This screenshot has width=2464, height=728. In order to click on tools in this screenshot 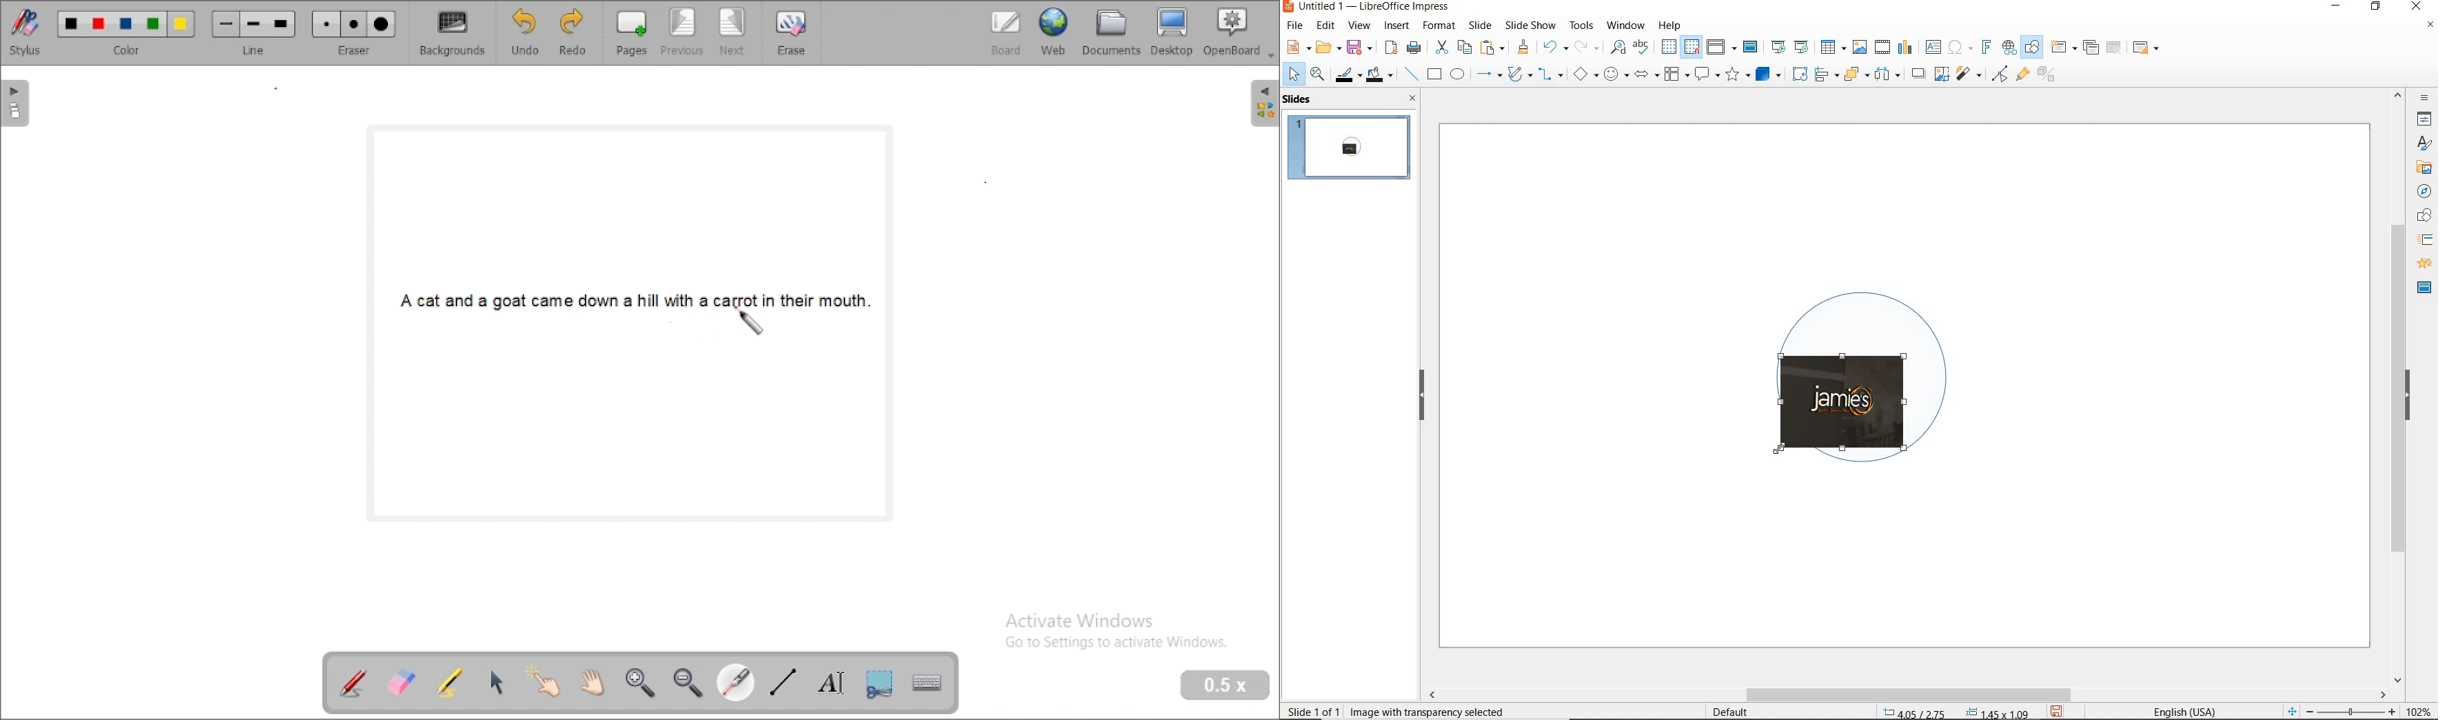, I will do `click(1581, 25)`.